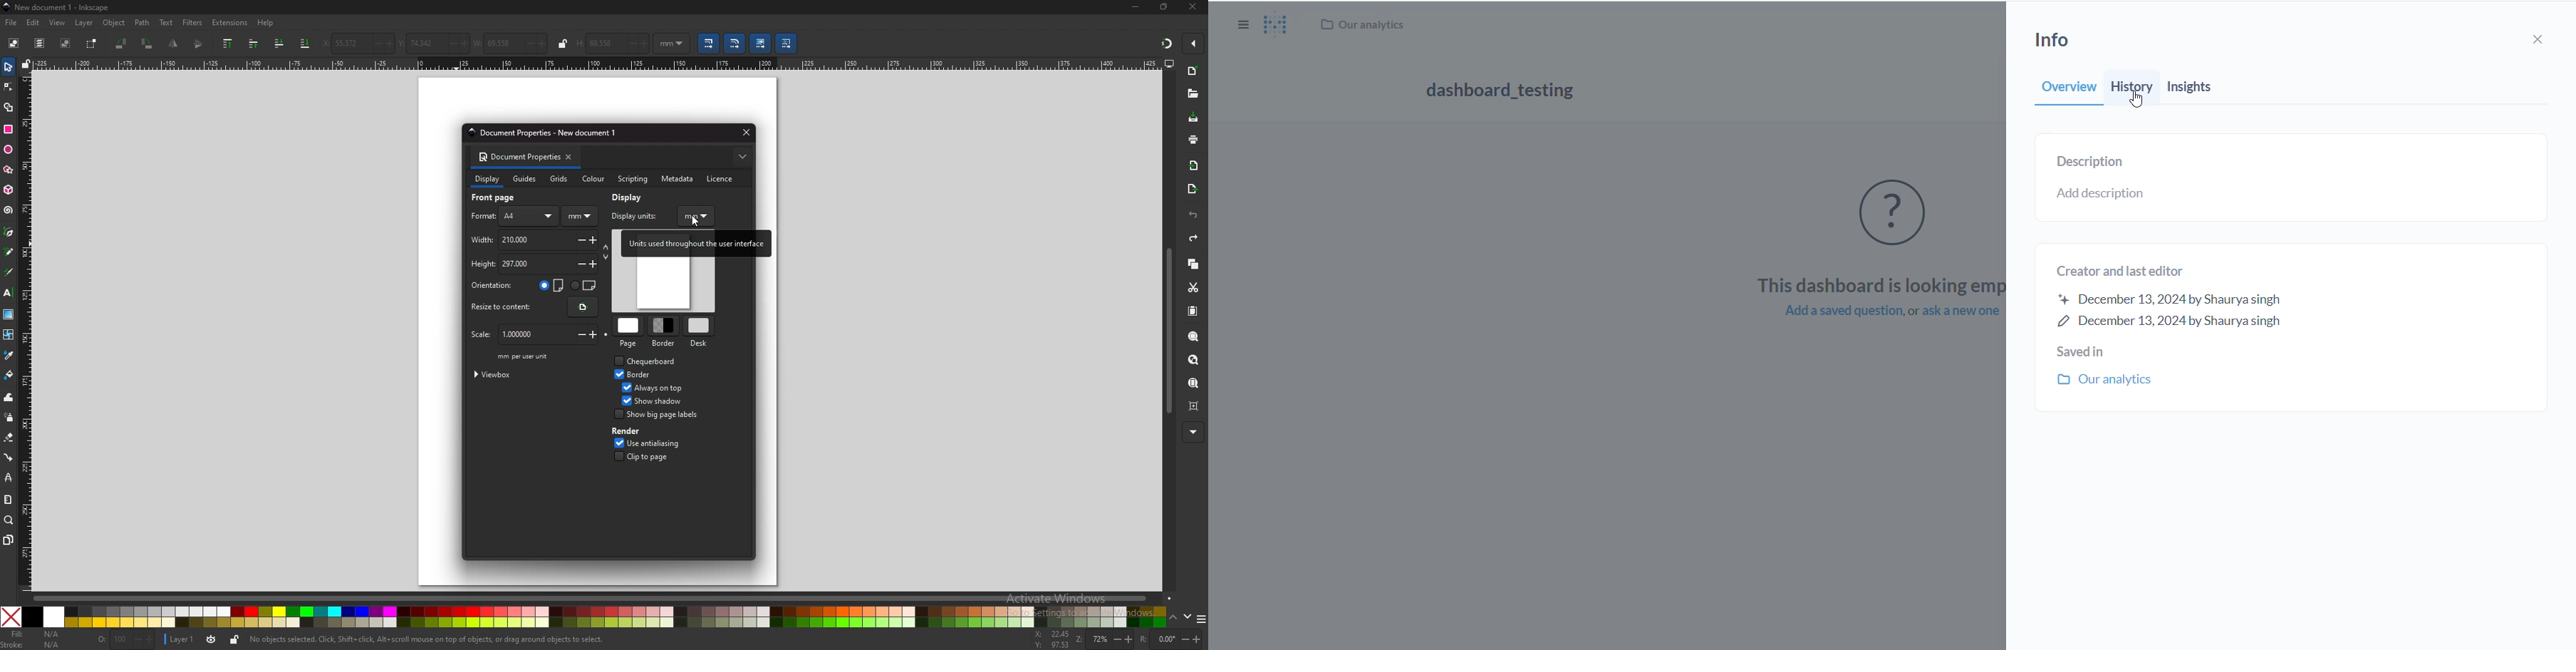  I want to click on text, so click(9, 292).